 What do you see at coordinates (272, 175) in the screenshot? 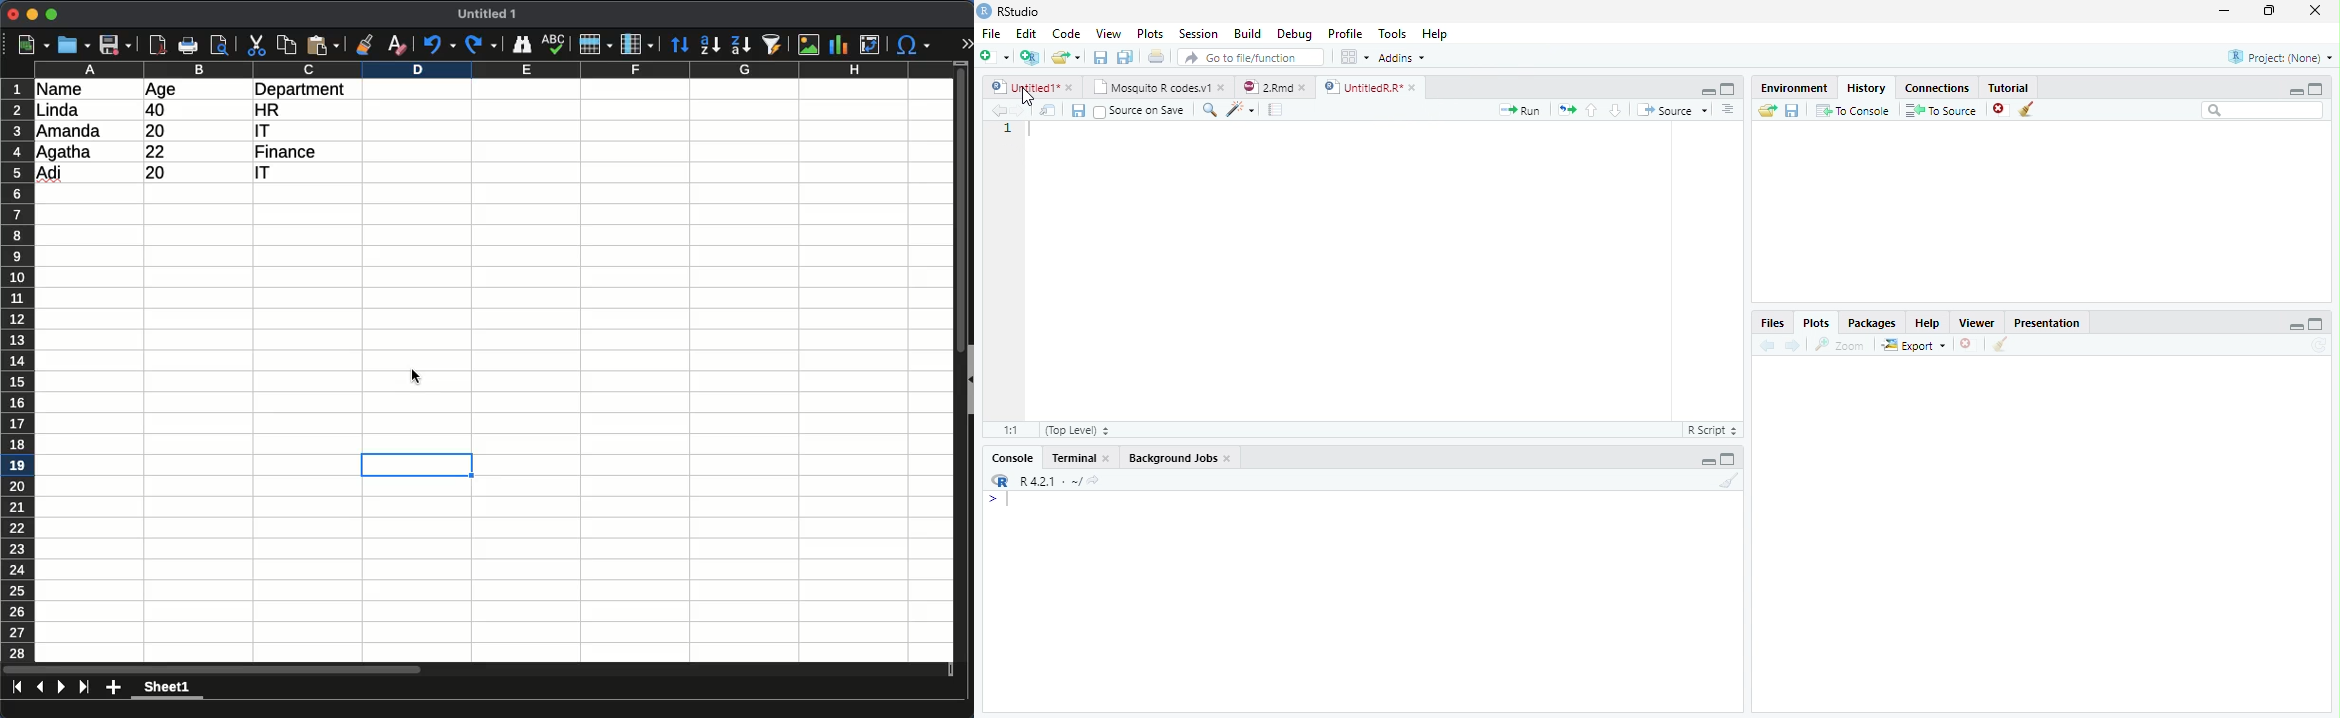
I see `it` at bounding box center [272, 175].